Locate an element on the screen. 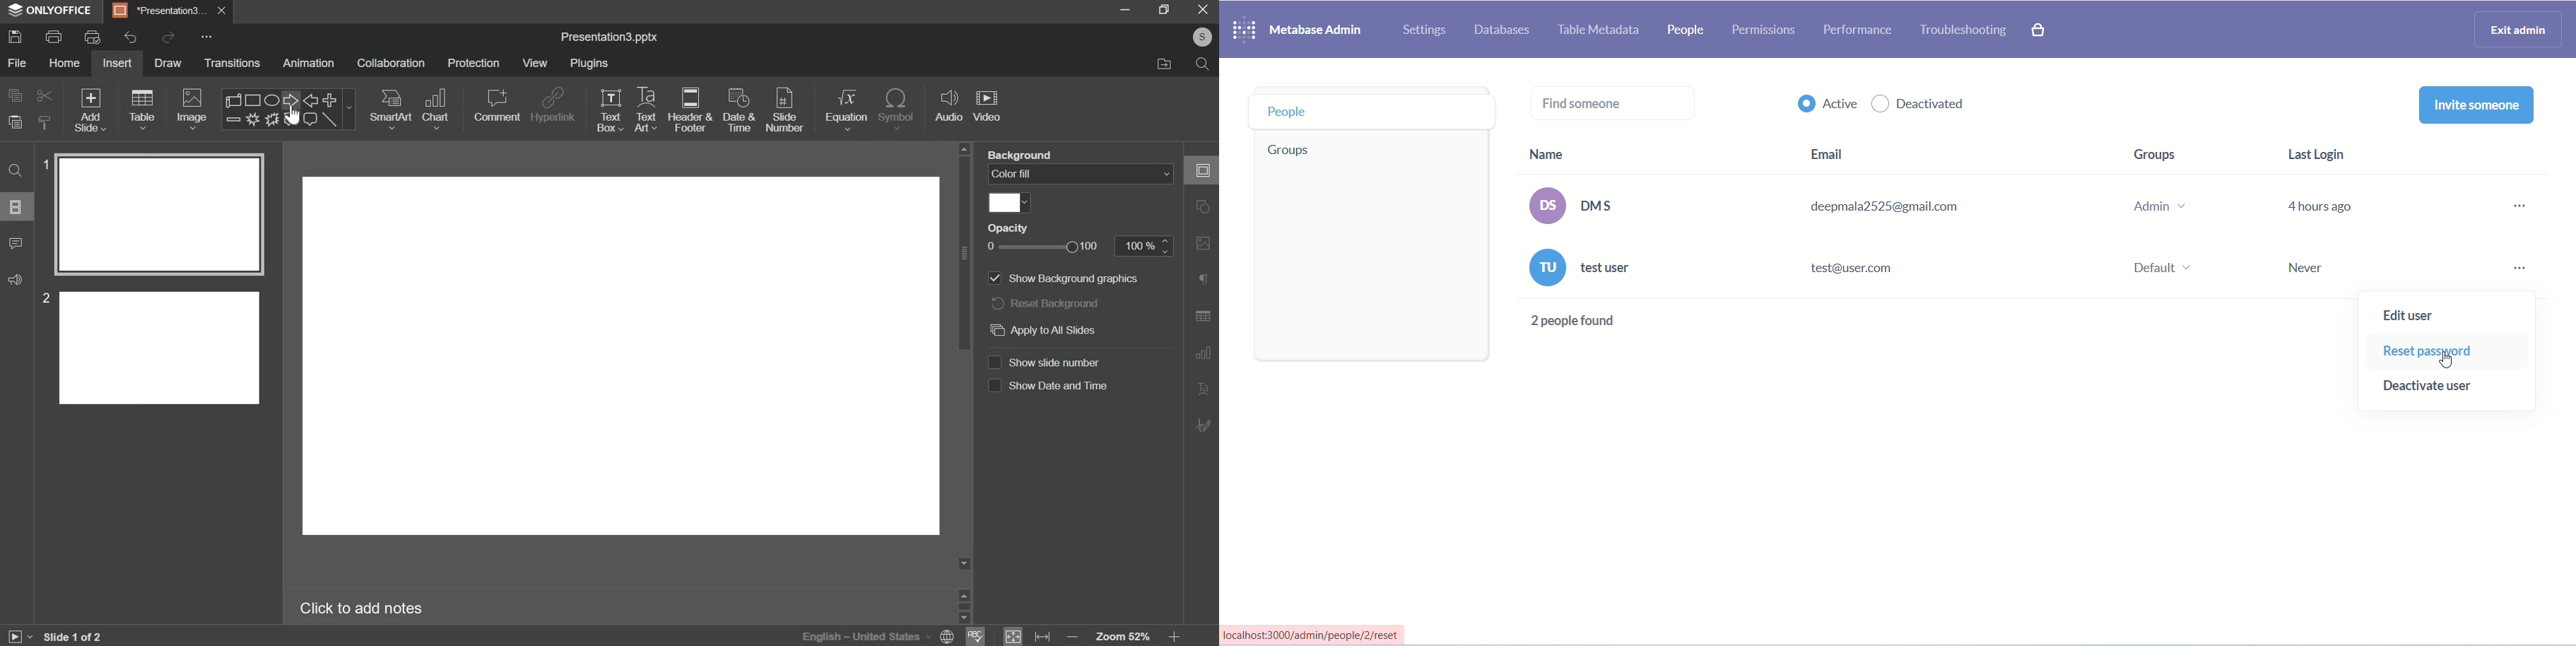 This screenshot has height=672, width=2576. Shape settings is located at coordinates (1203, 206).